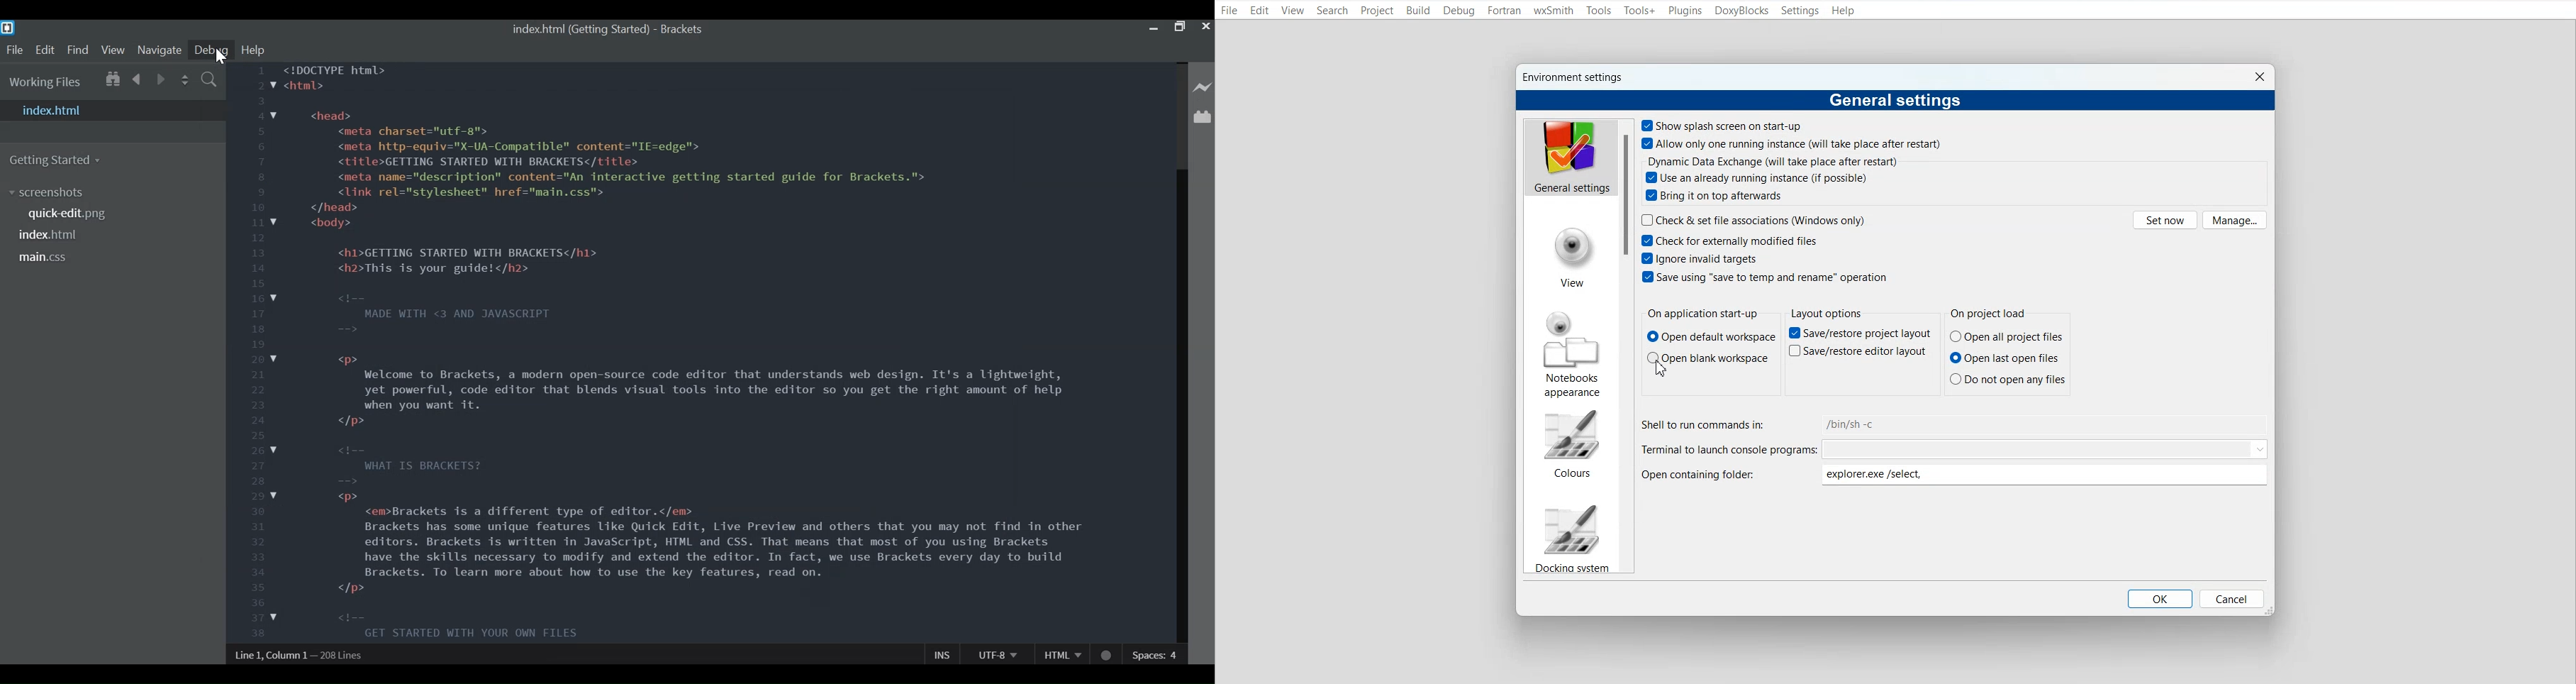 Image resolution: width=2576 pixels, height=700 pixels. Describe the element at coordinates (209, 80) in the screenshot. I see `Find` at that location.